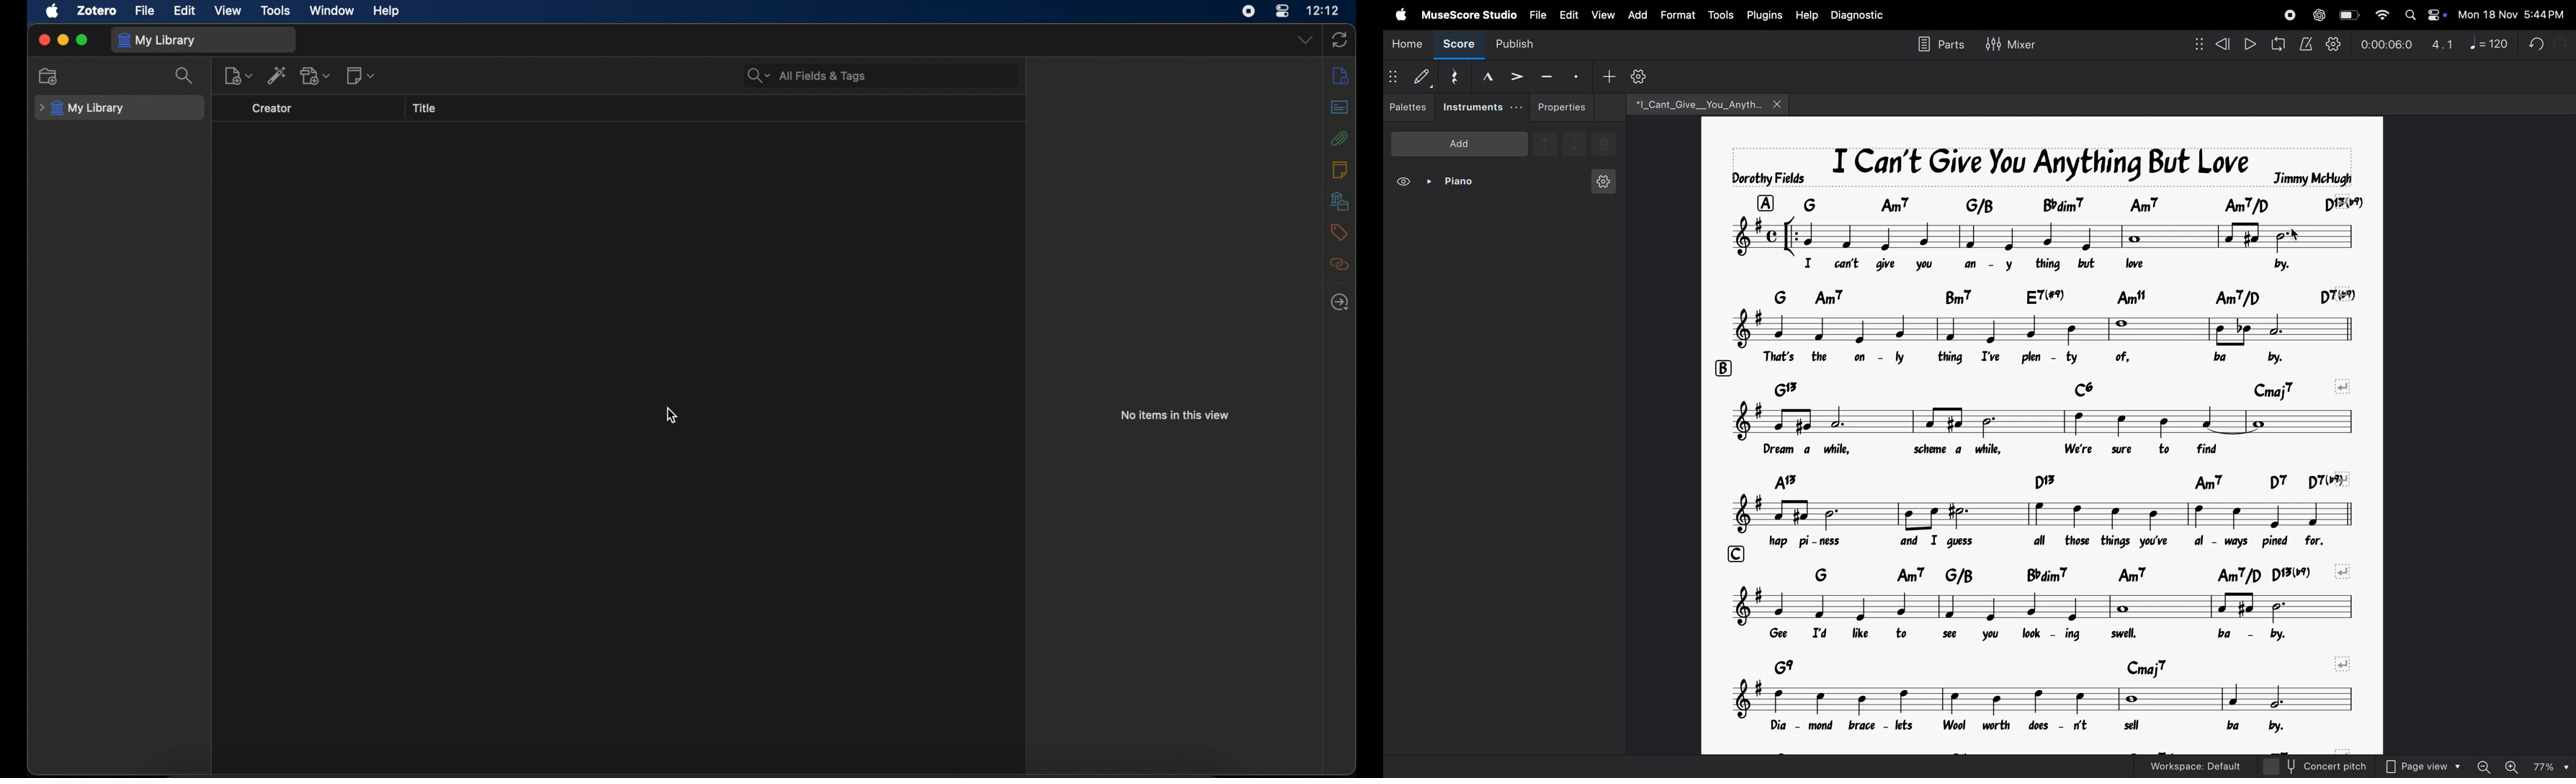 This screenshot has width=2576, height=784. Describe the element at coordinates (1339, 169) in the screenshot. I see `notes` at that location.